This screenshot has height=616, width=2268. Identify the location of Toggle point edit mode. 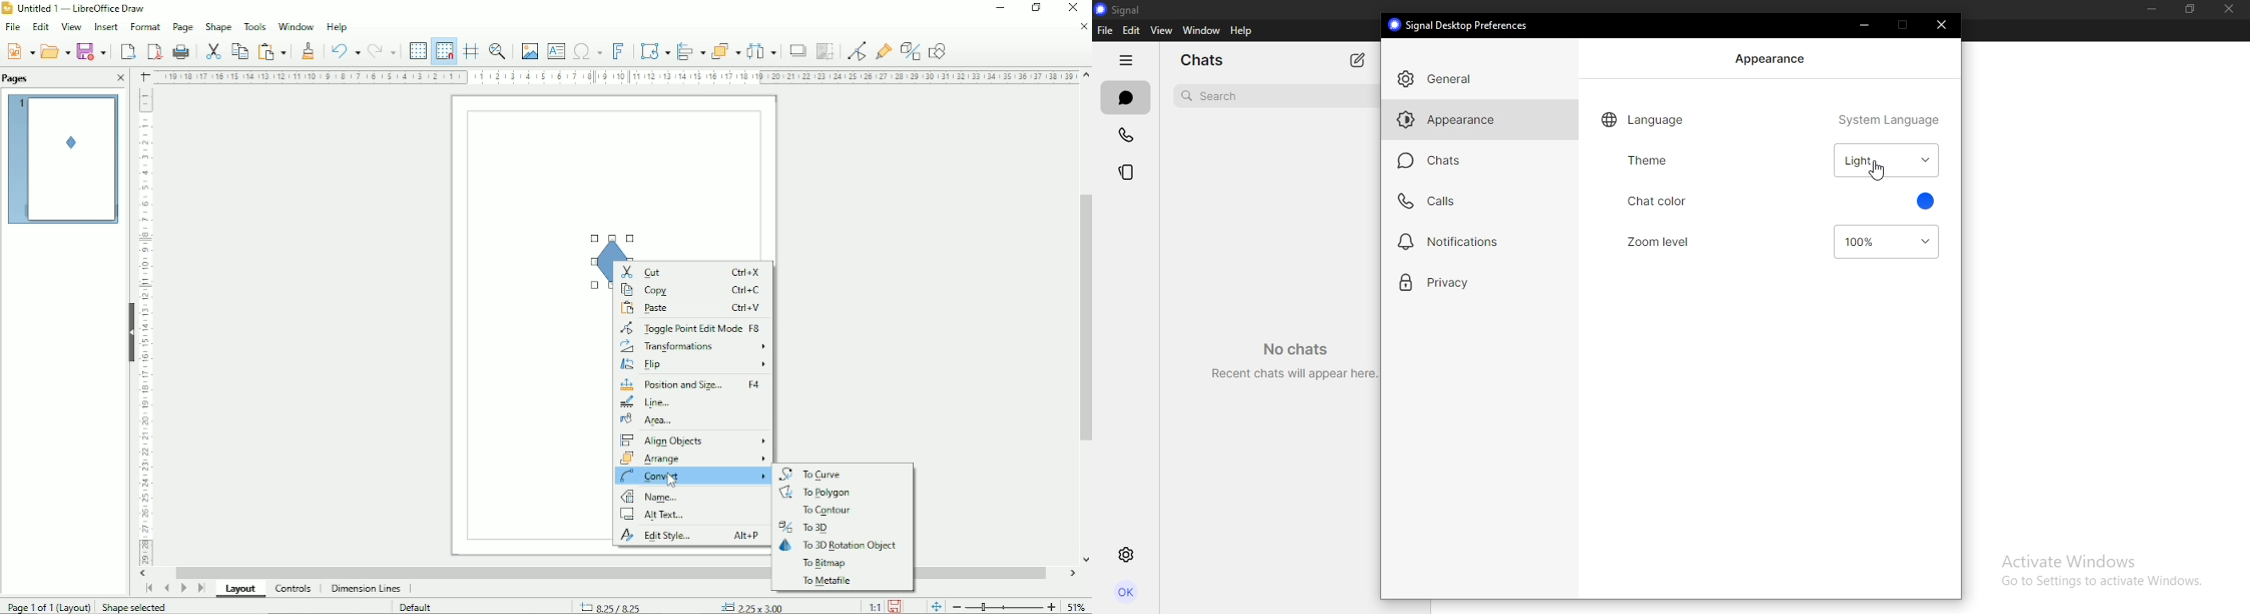
(854, 49).